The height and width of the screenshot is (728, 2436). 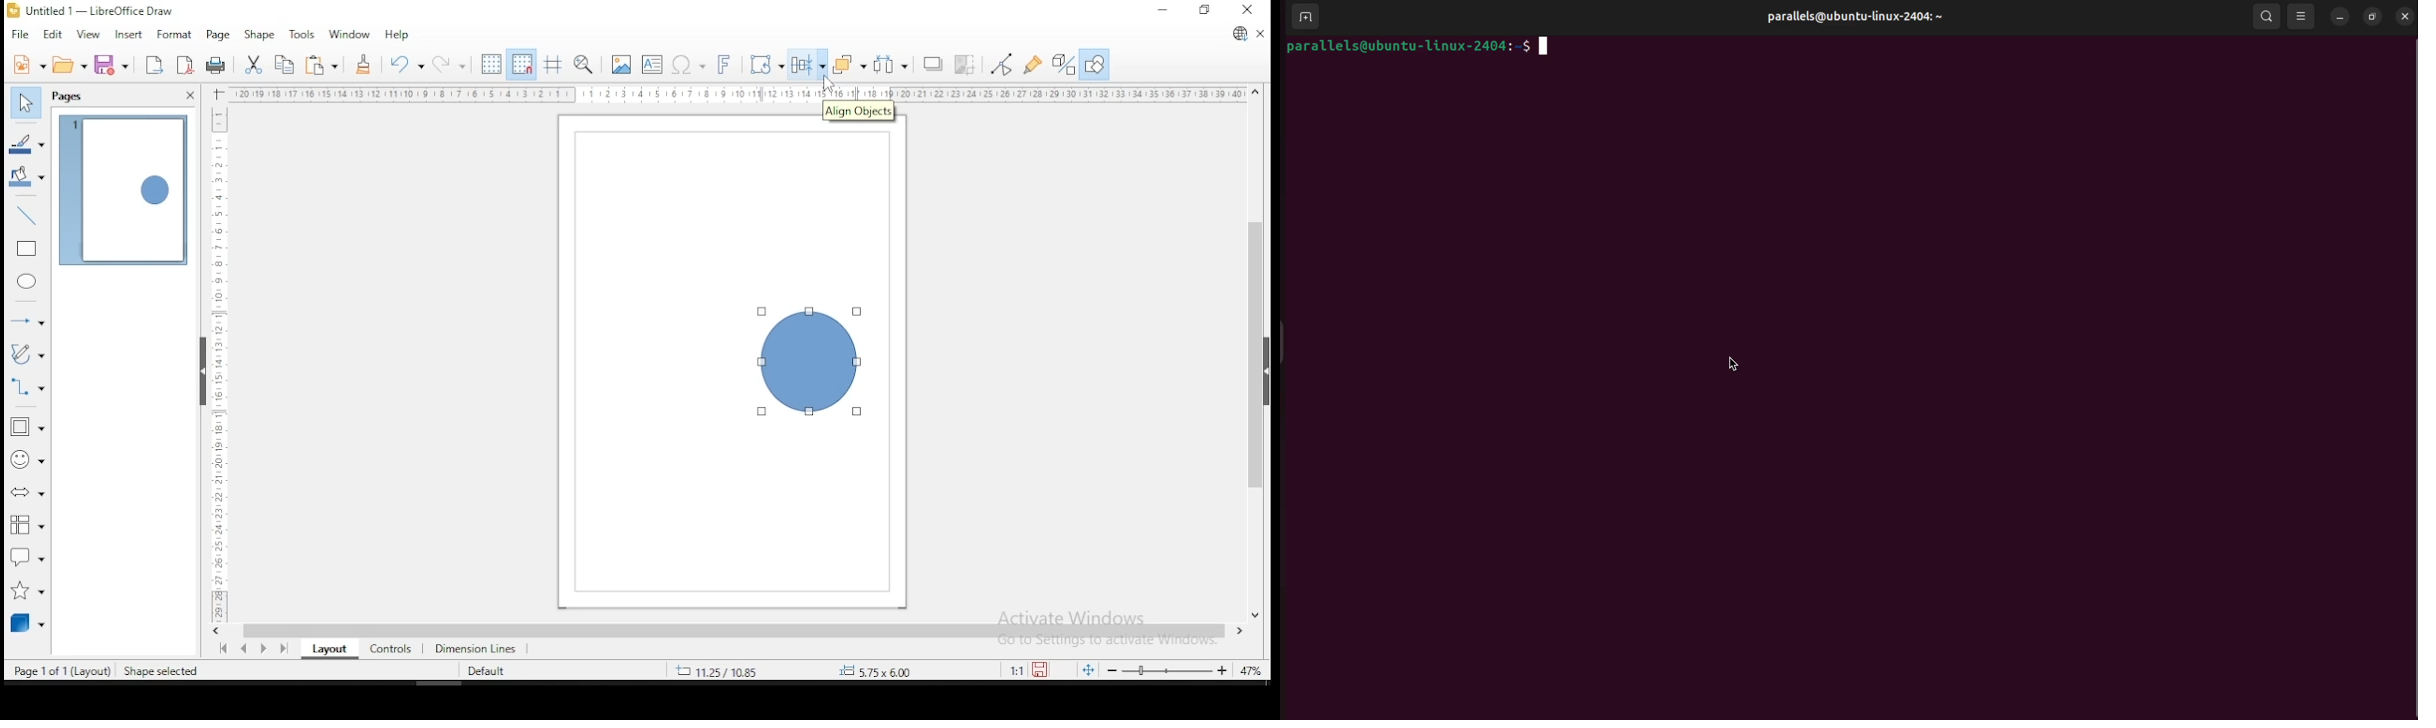 What do you see at coordinates (285, 65) in the screenshot?
I see `copy` at bounding box center [285, 65].